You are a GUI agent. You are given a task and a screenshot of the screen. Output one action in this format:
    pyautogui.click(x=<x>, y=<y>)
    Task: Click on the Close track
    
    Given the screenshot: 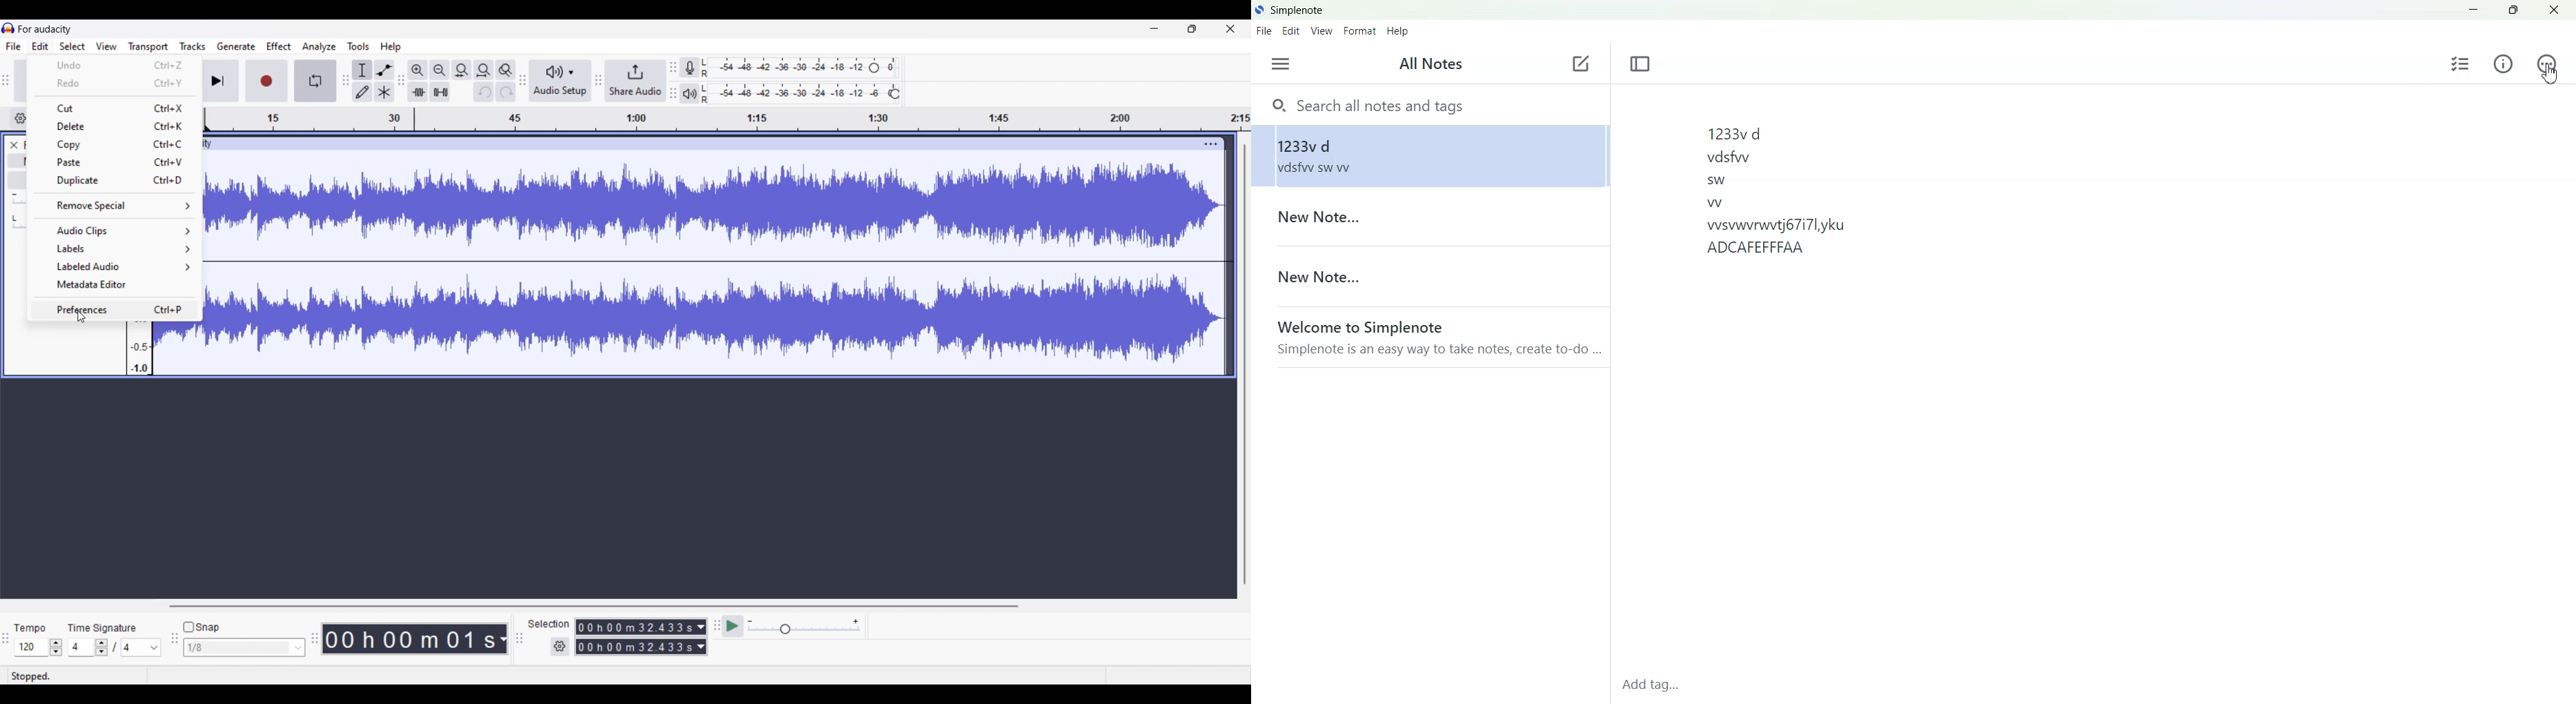 What is the action you would take?
    pyautogui.click(x=14, y=145)
    